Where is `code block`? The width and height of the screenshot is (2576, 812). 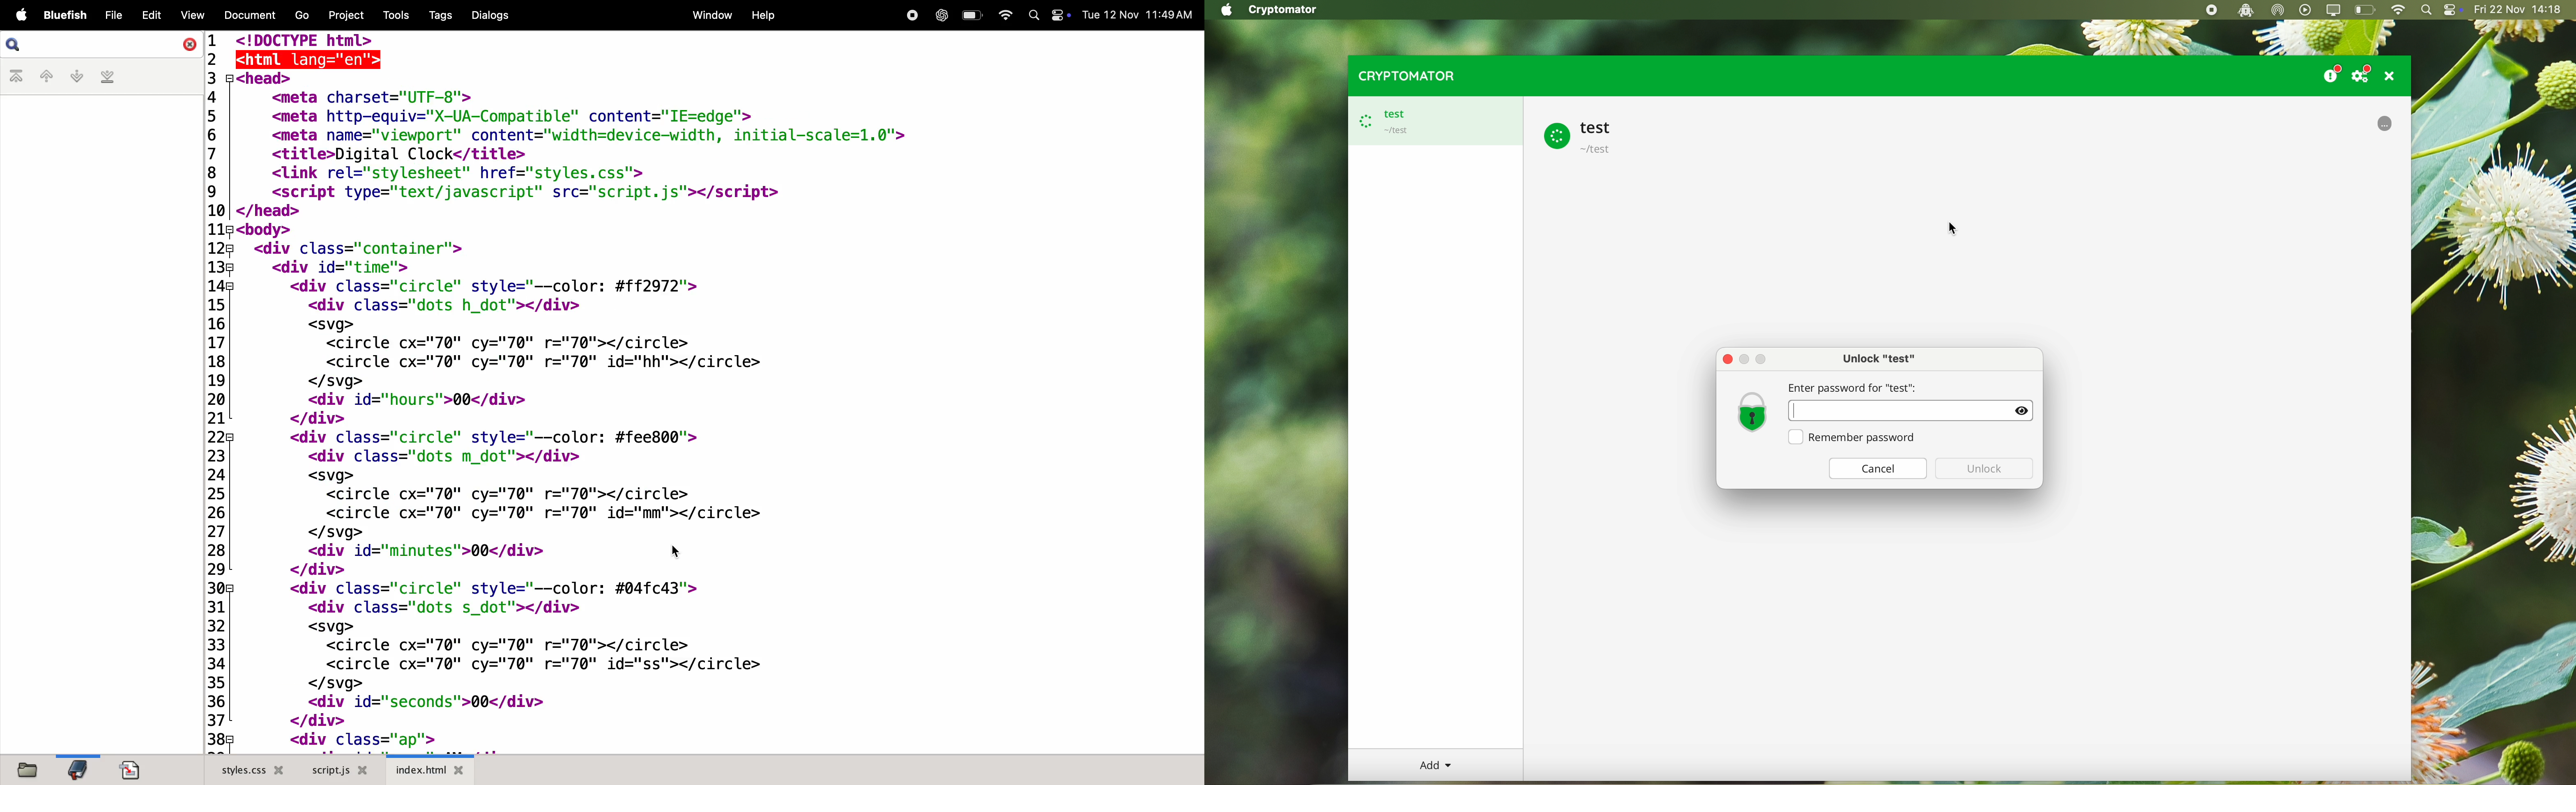
code block is located at coordinates (560, 390).